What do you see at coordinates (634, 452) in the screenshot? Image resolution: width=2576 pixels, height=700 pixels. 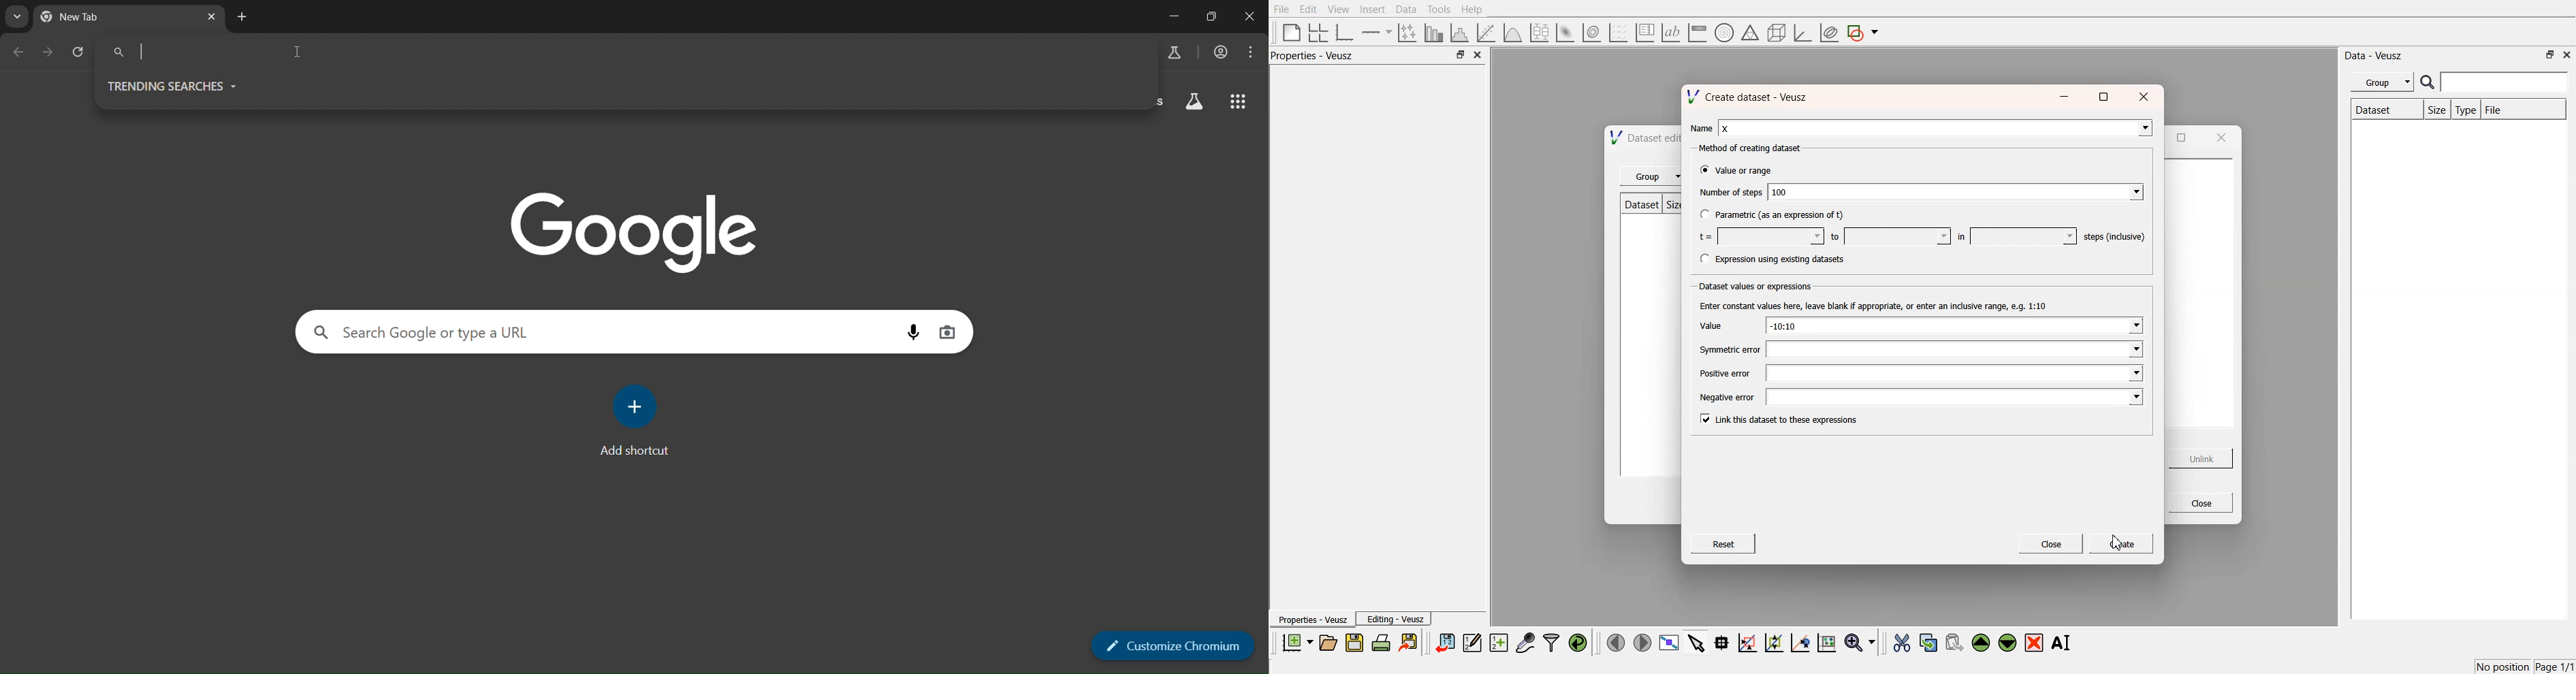 I see `Add shortcut` at bounding box center [634, 452].